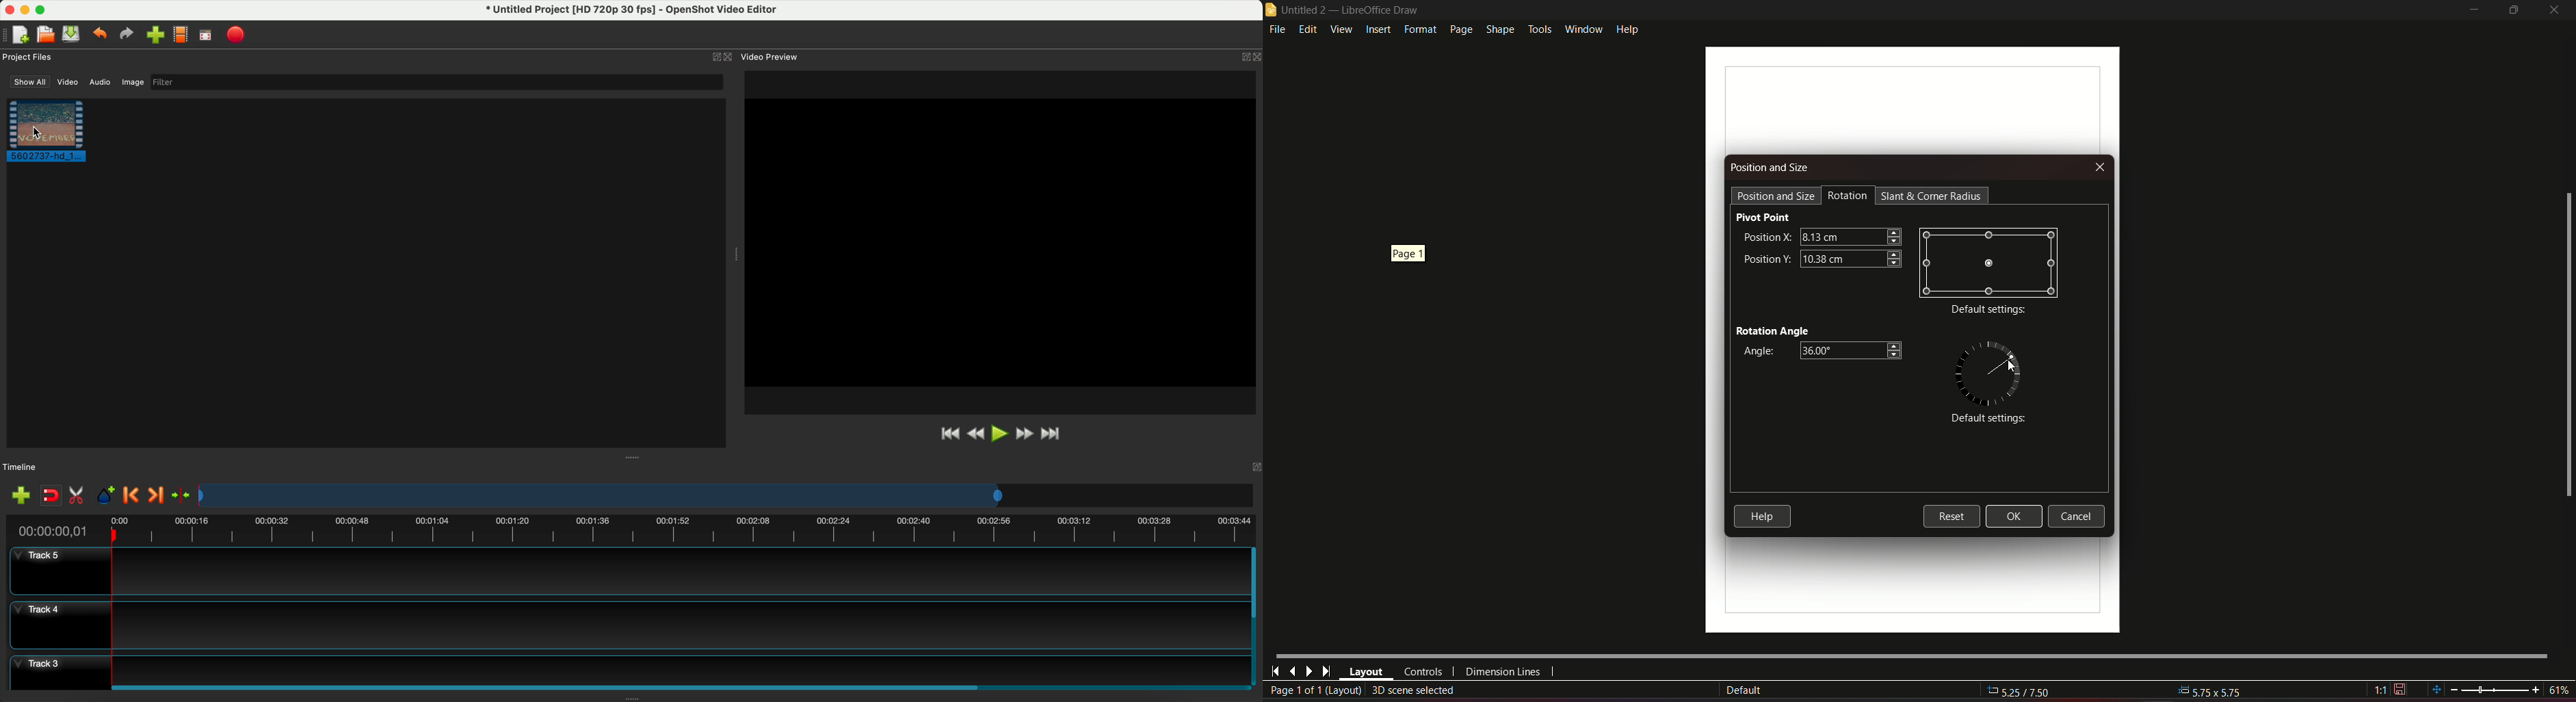 This screenshot has width=2576, height=728. Describe the element at coordinates (1848, 196) in the screenshot. I see `Rotation` at that location.